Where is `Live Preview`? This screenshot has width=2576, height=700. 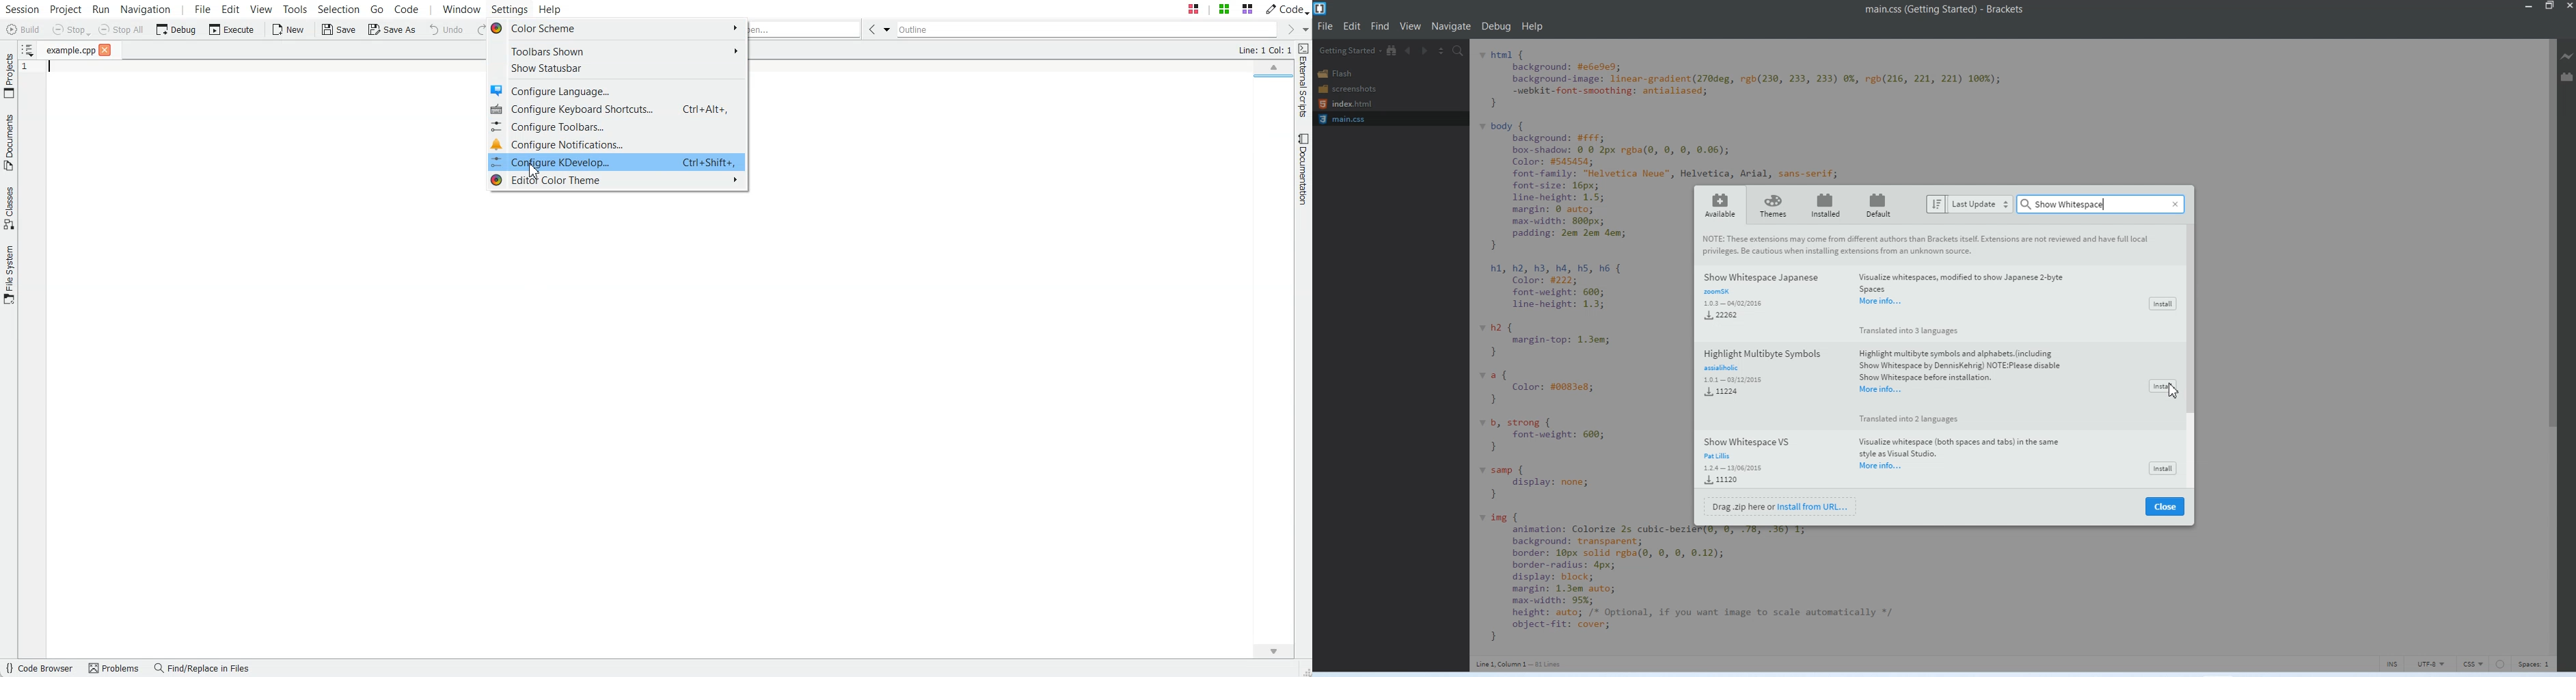 Live Preview is located at coordinates (2567, 56).